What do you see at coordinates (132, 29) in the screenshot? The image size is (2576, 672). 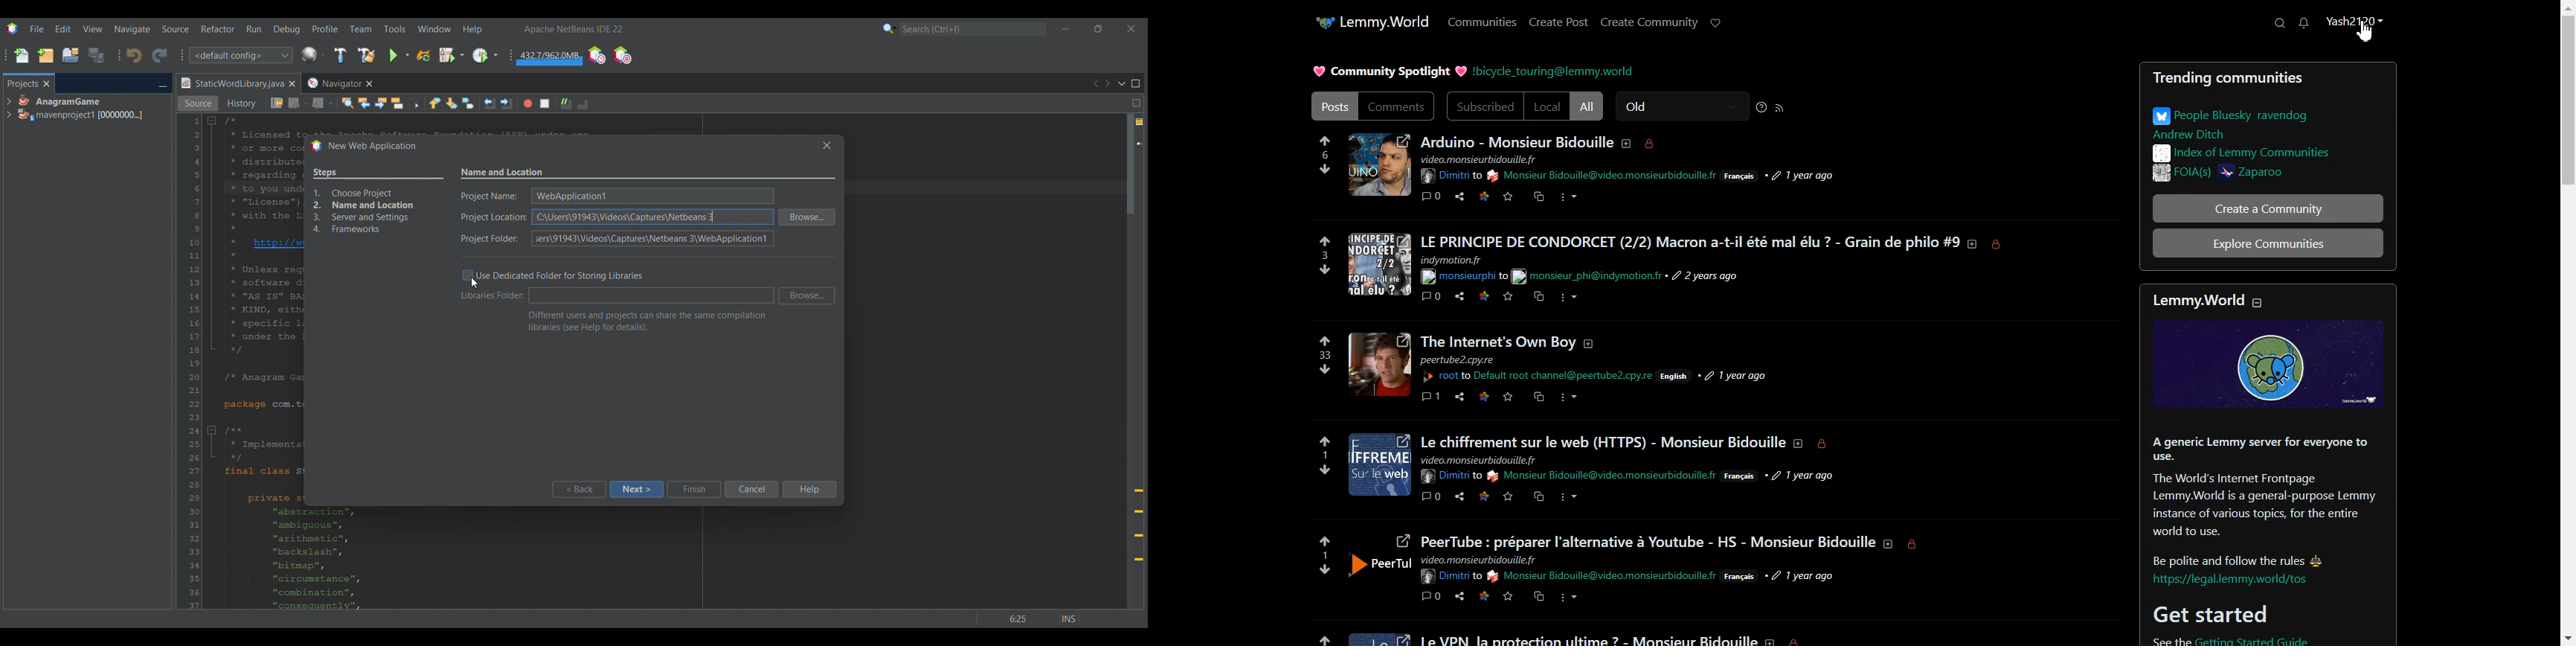 I see `Naviagate menu` at bounding box center [132, 29].